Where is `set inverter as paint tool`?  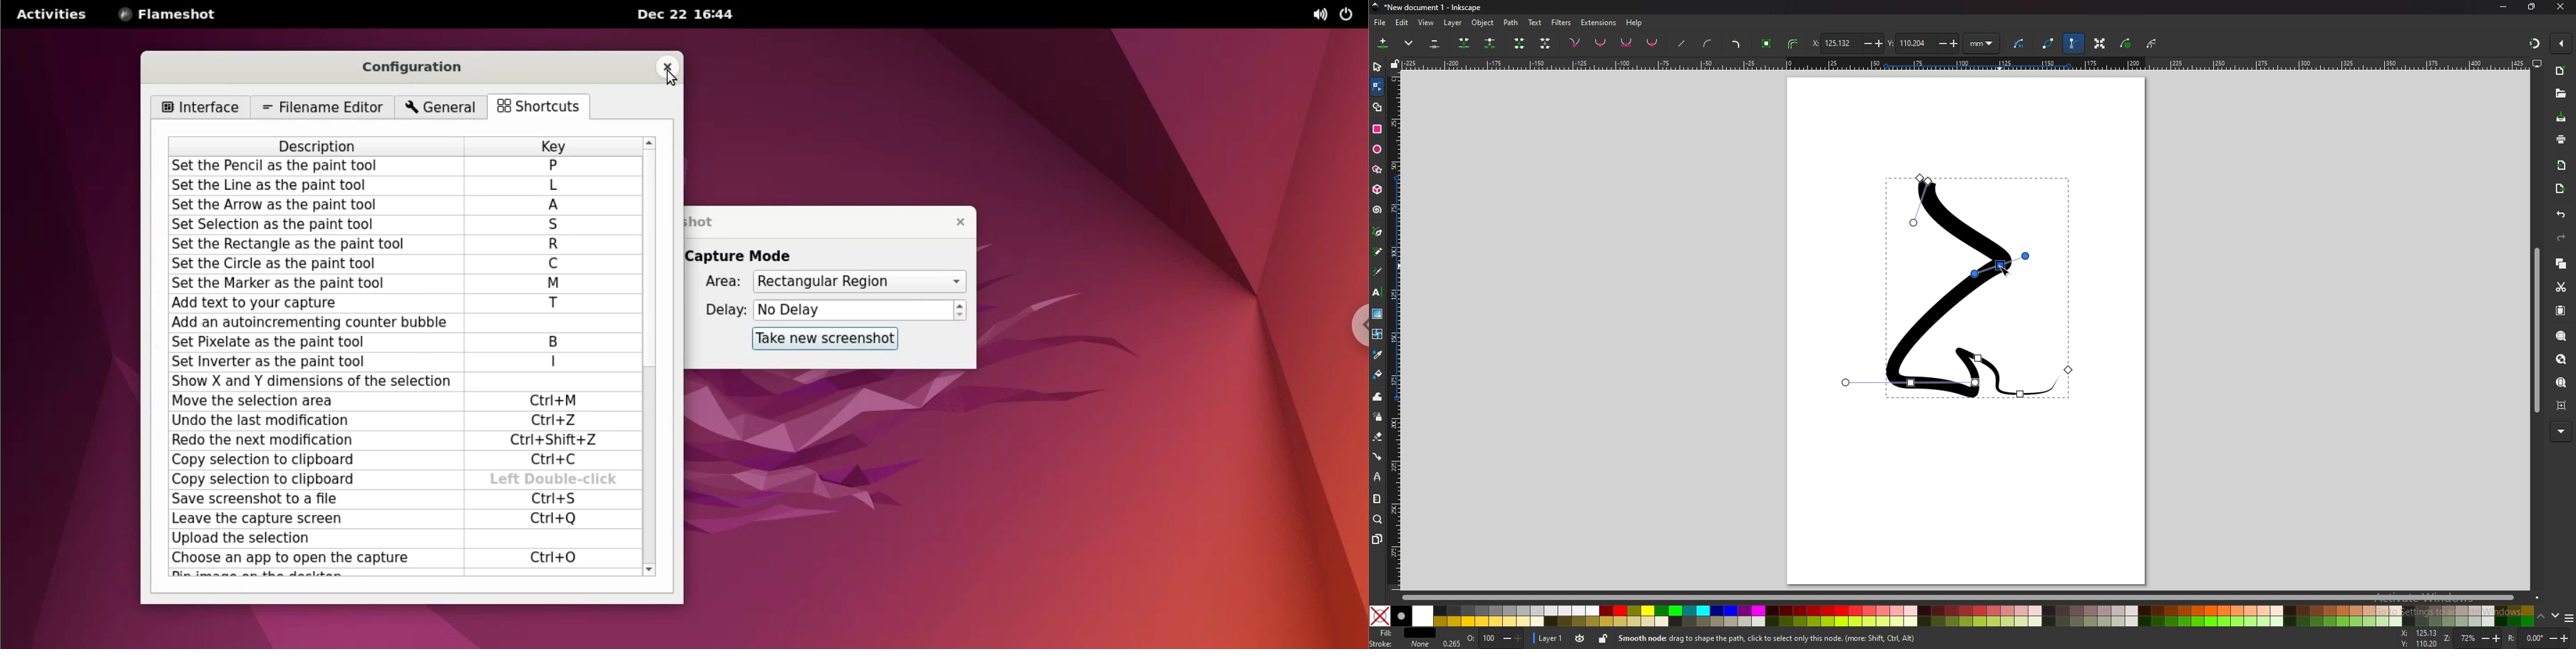
set inverter as paint tool is located at coordinates (307, 362).